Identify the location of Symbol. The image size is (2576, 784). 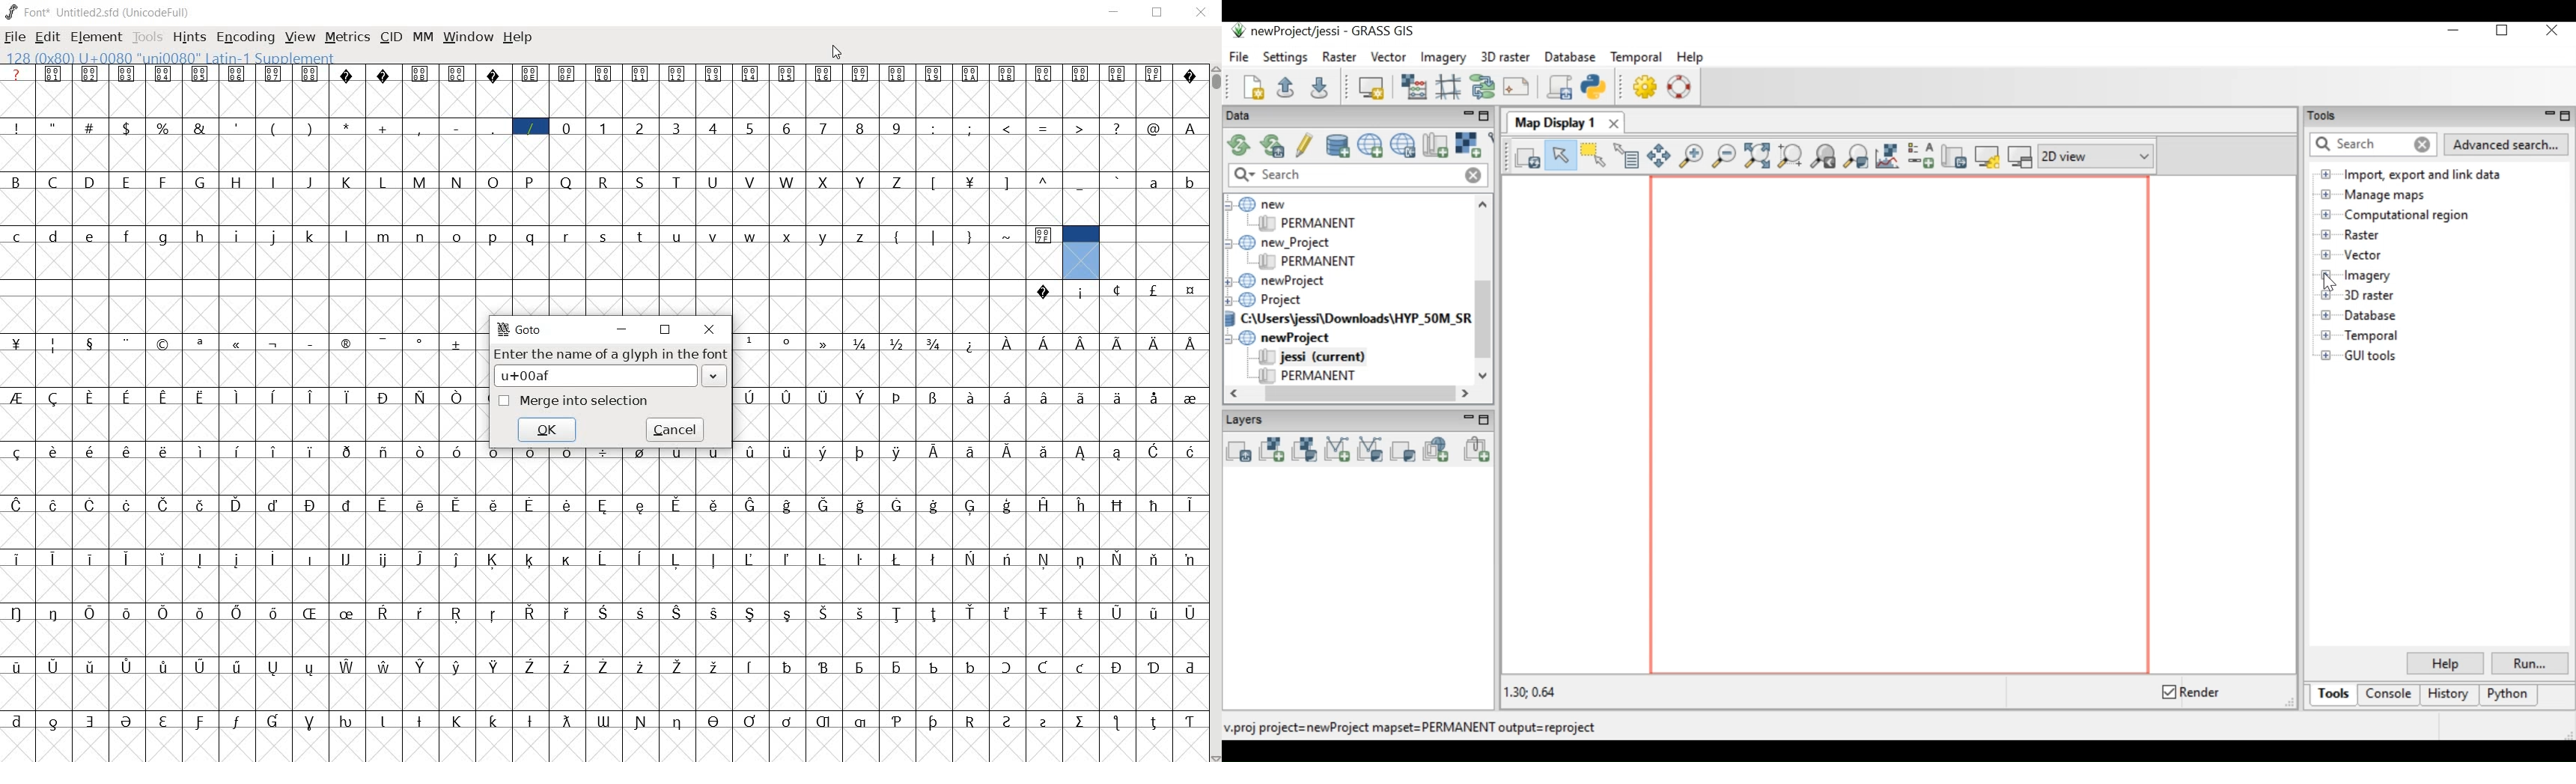
(936, 397).